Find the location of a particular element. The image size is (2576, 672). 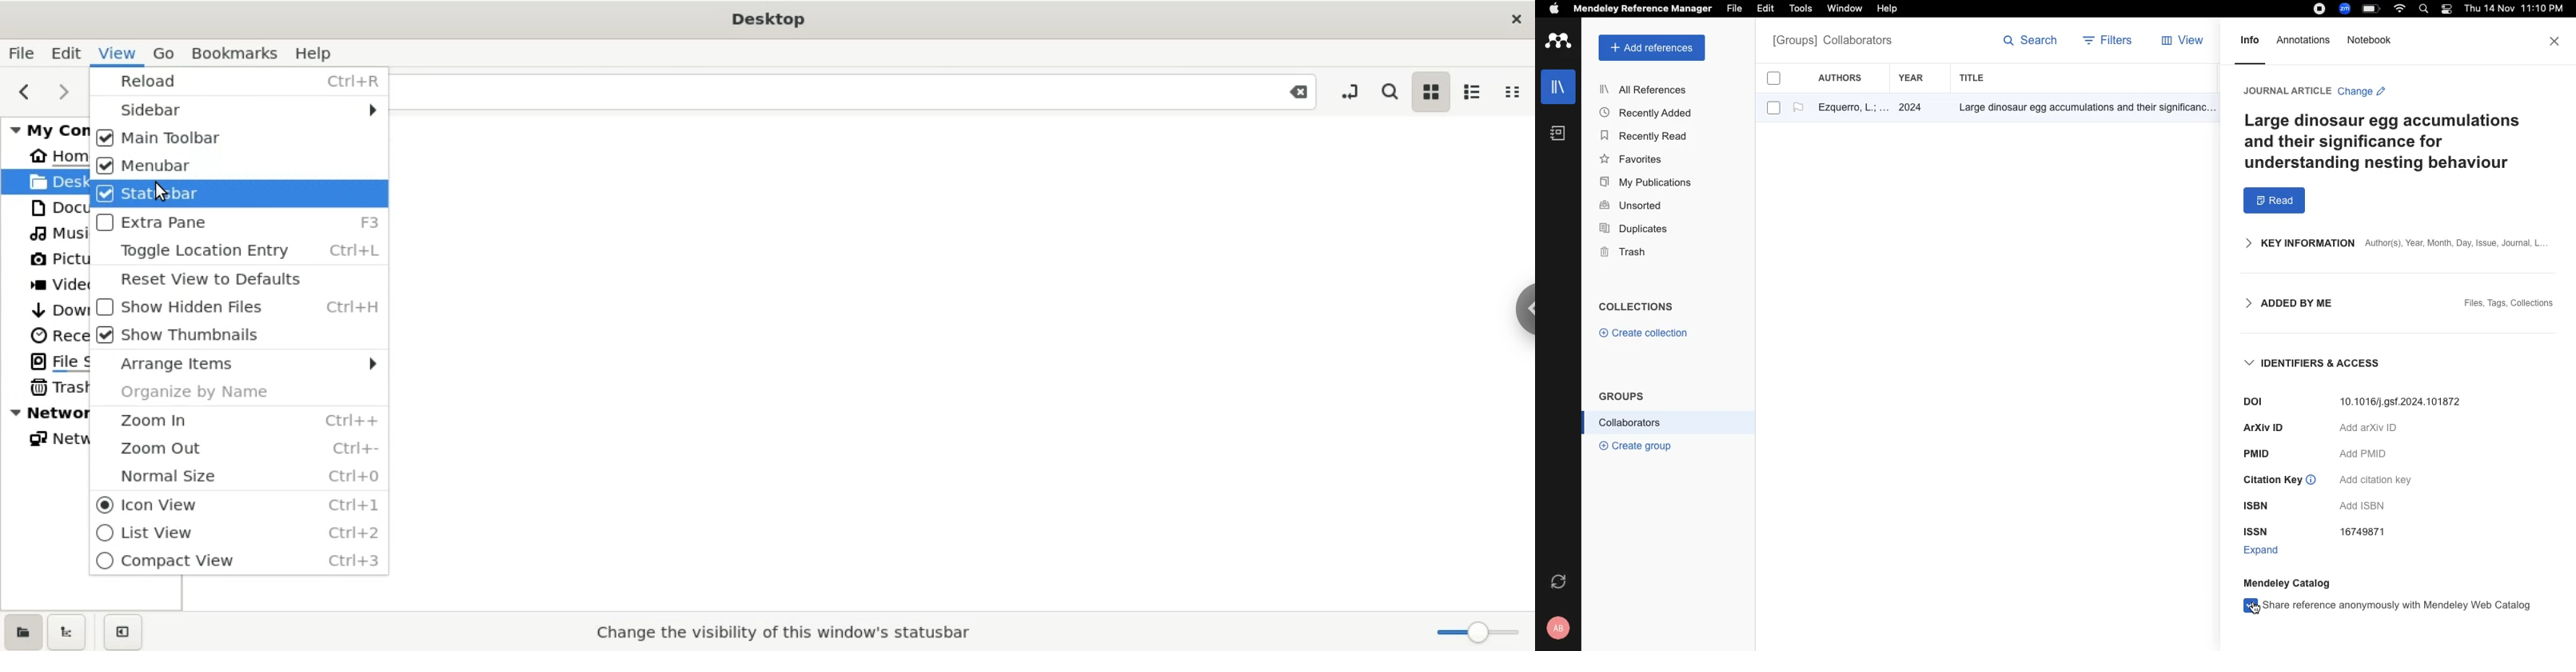

view is located at coordinates (2186, 43).